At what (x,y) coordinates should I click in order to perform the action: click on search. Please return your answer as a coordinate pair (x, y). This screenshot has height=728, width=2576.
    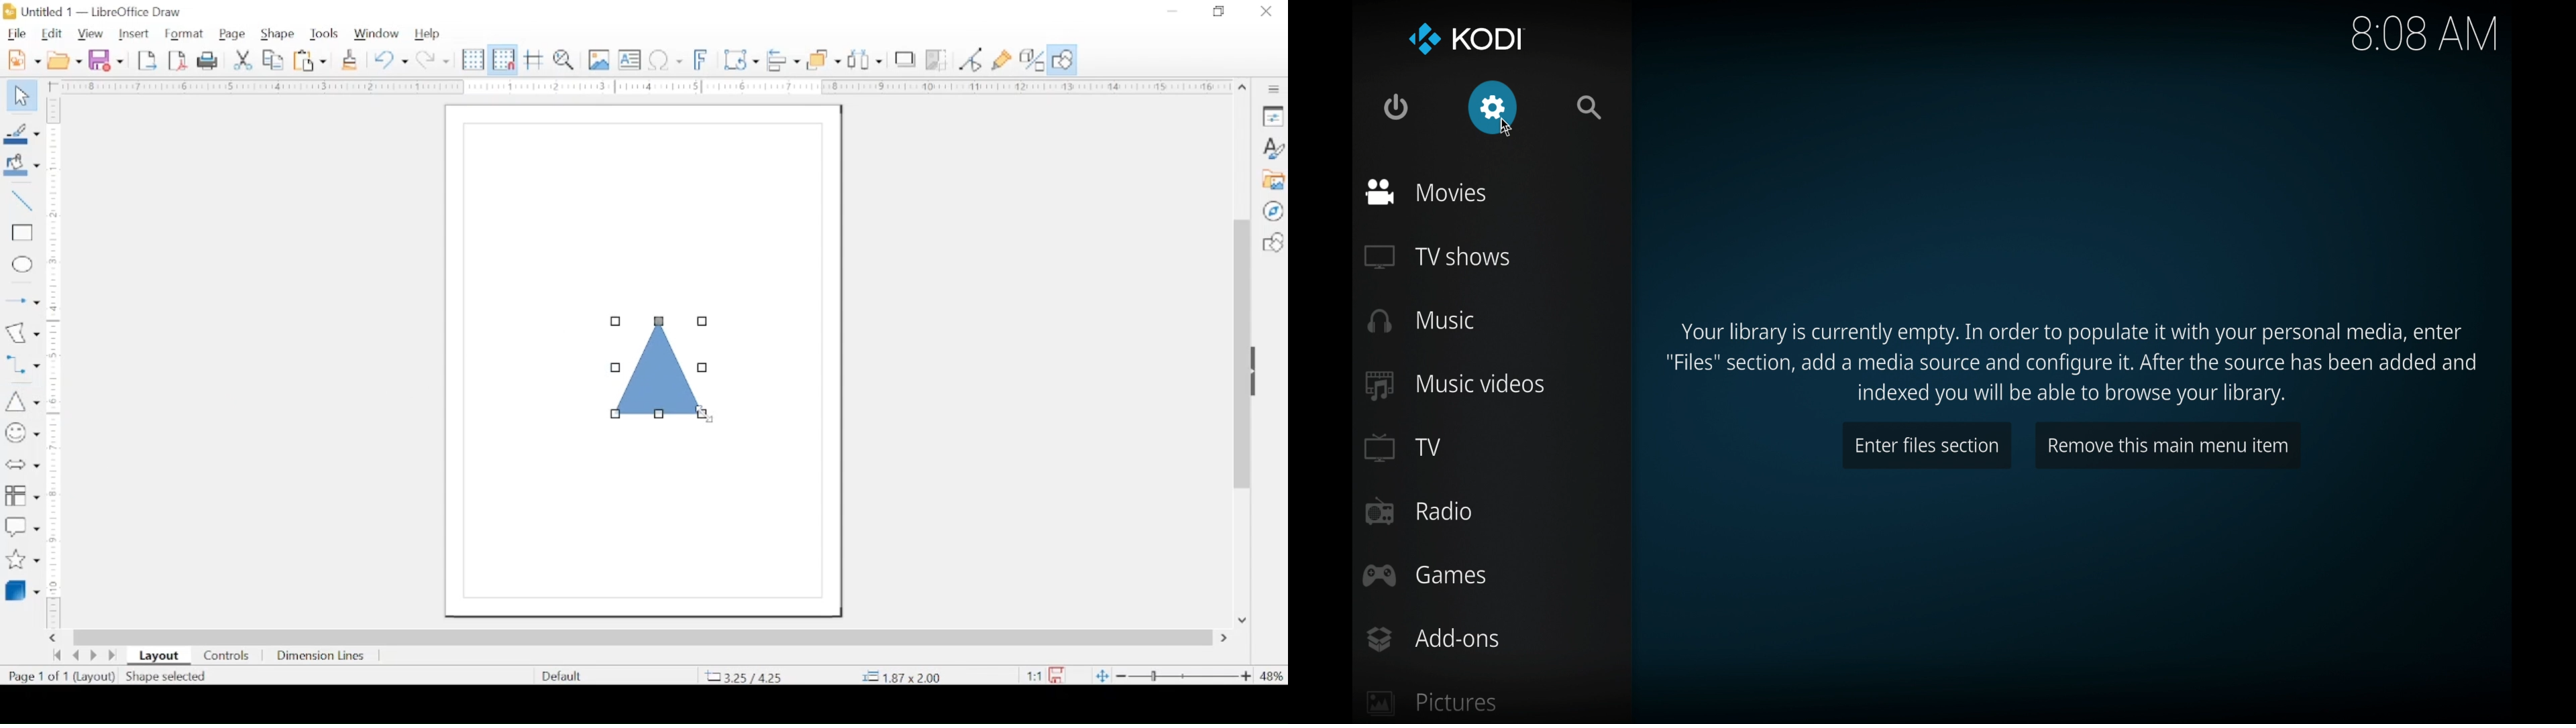
    Looking at the image, I should click on (1591, 108).